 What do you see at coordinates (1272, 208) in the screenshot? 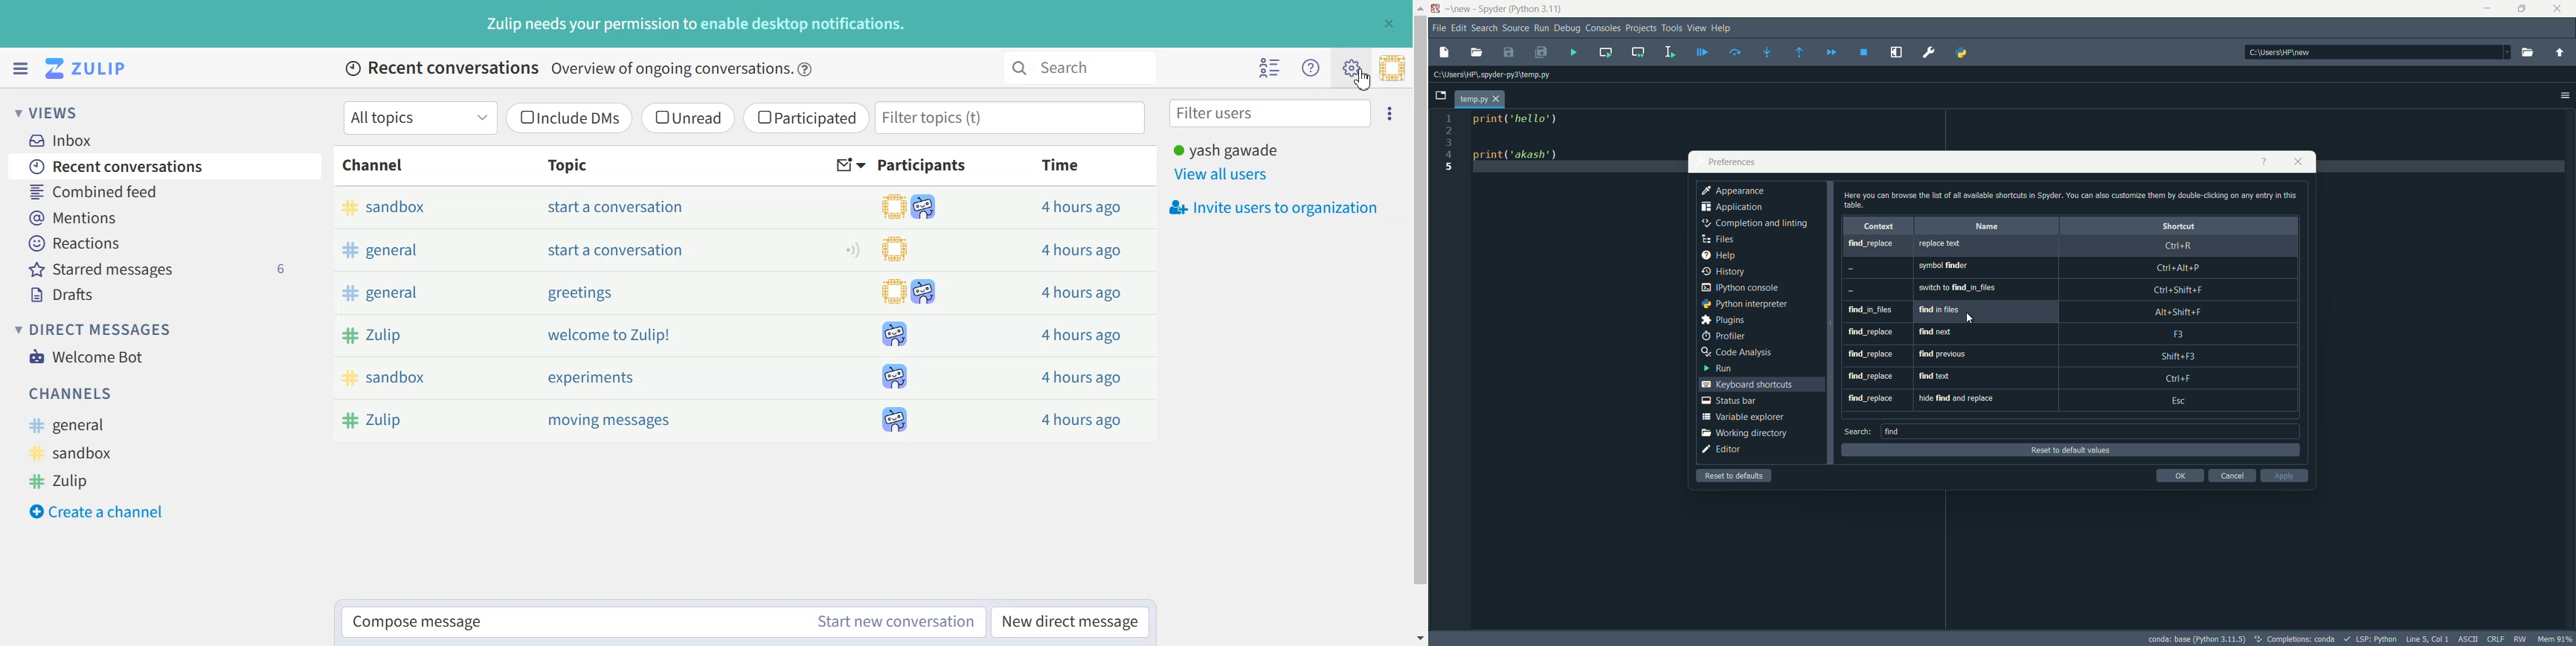
I see `Invite users to organization` at bounding box center [1272, 208].